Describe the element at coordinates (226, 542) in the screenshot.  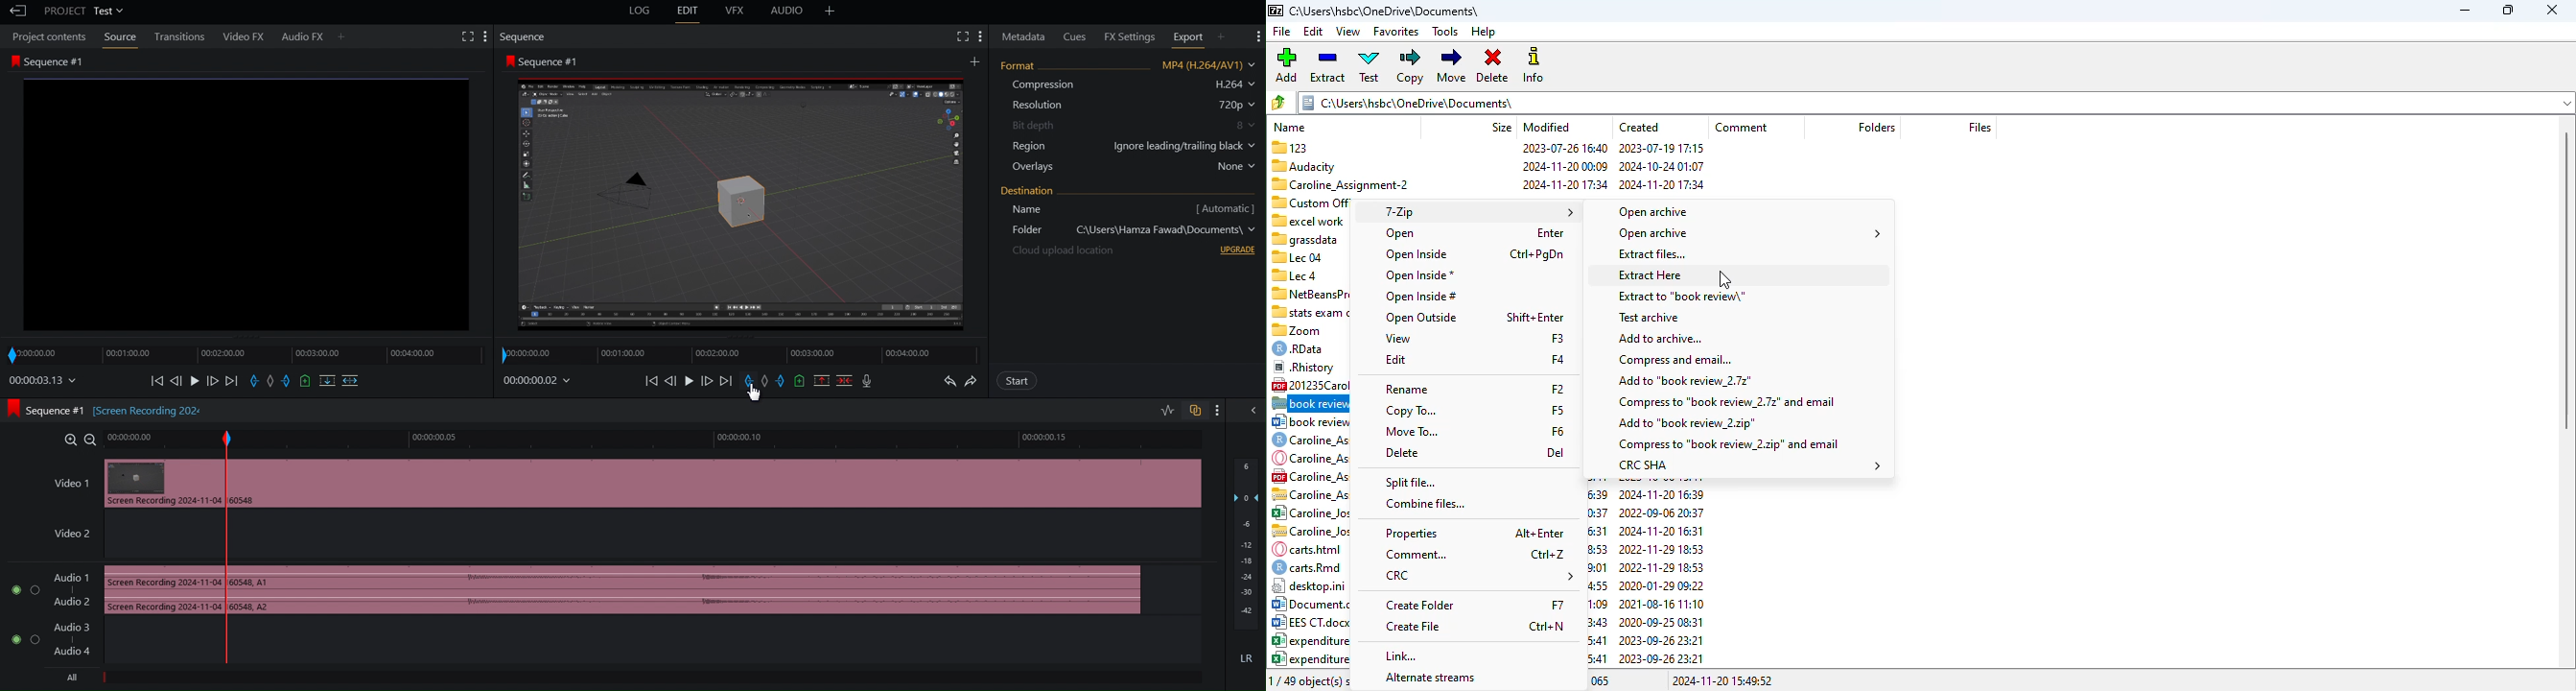
I see `Marker Placed` at that location.